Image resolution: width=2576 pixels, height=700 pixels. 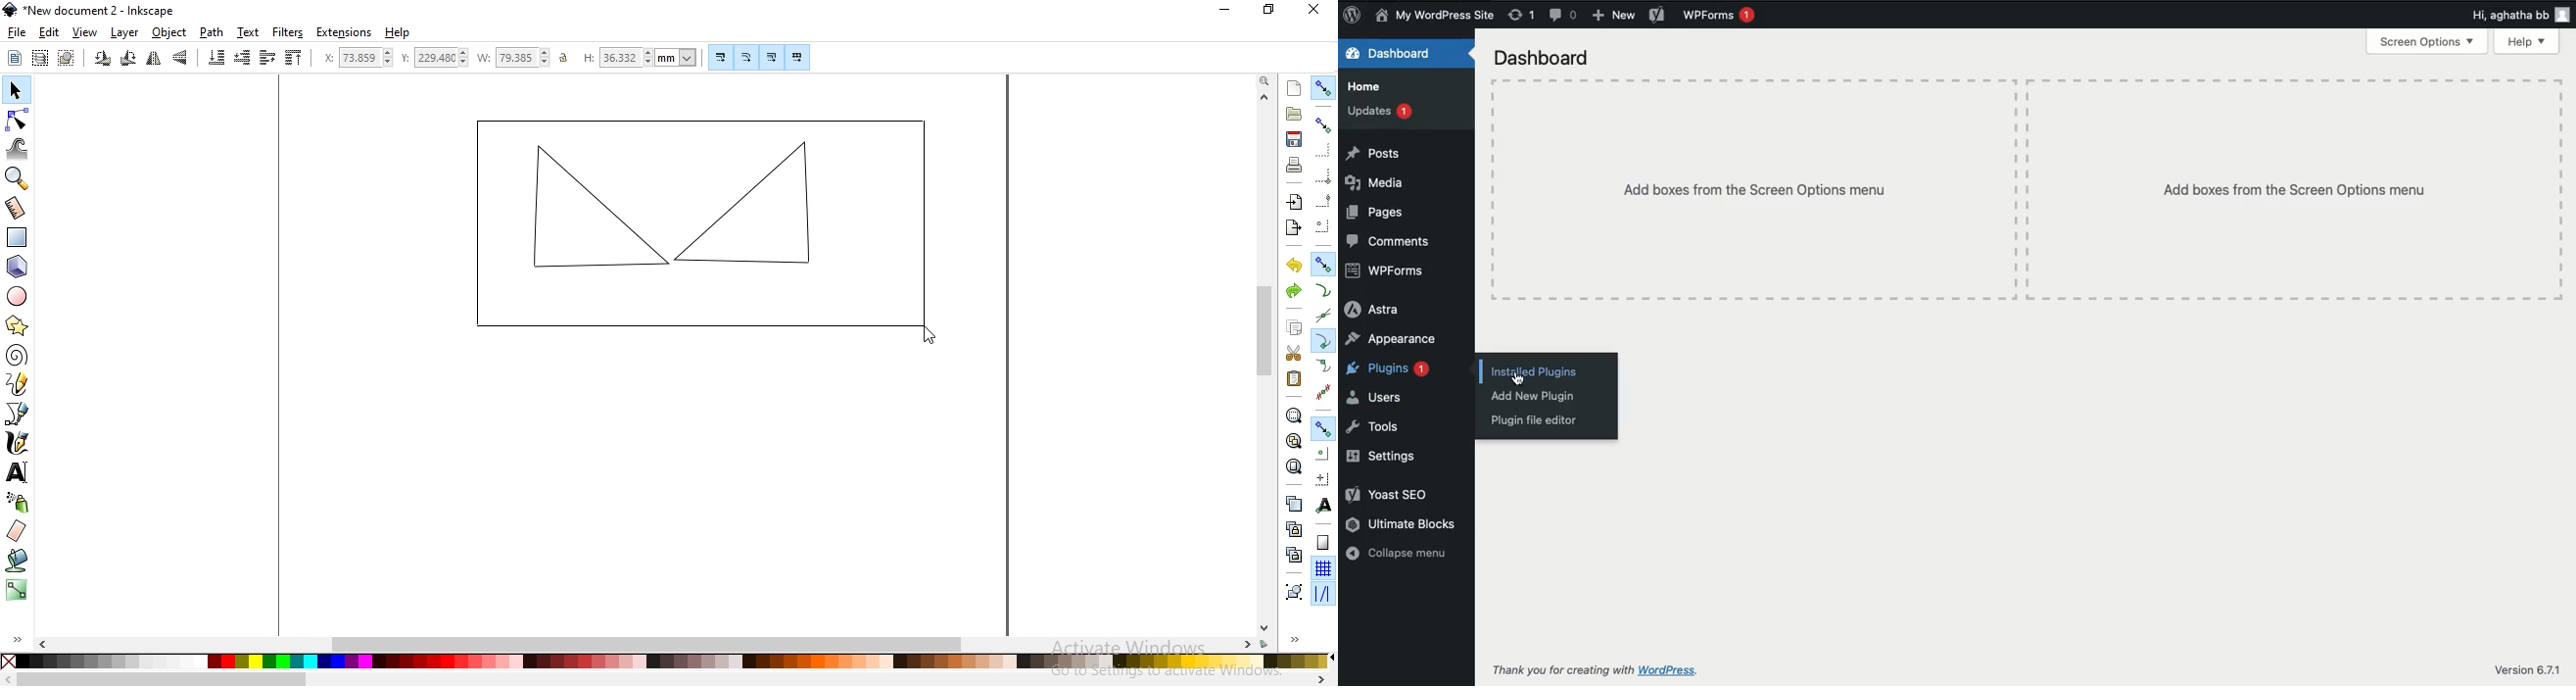 What do you see at coordinates (102, 59) in the screenshot?
I see `rotate 90 counter clockwise` at bounding box center [102, 59].